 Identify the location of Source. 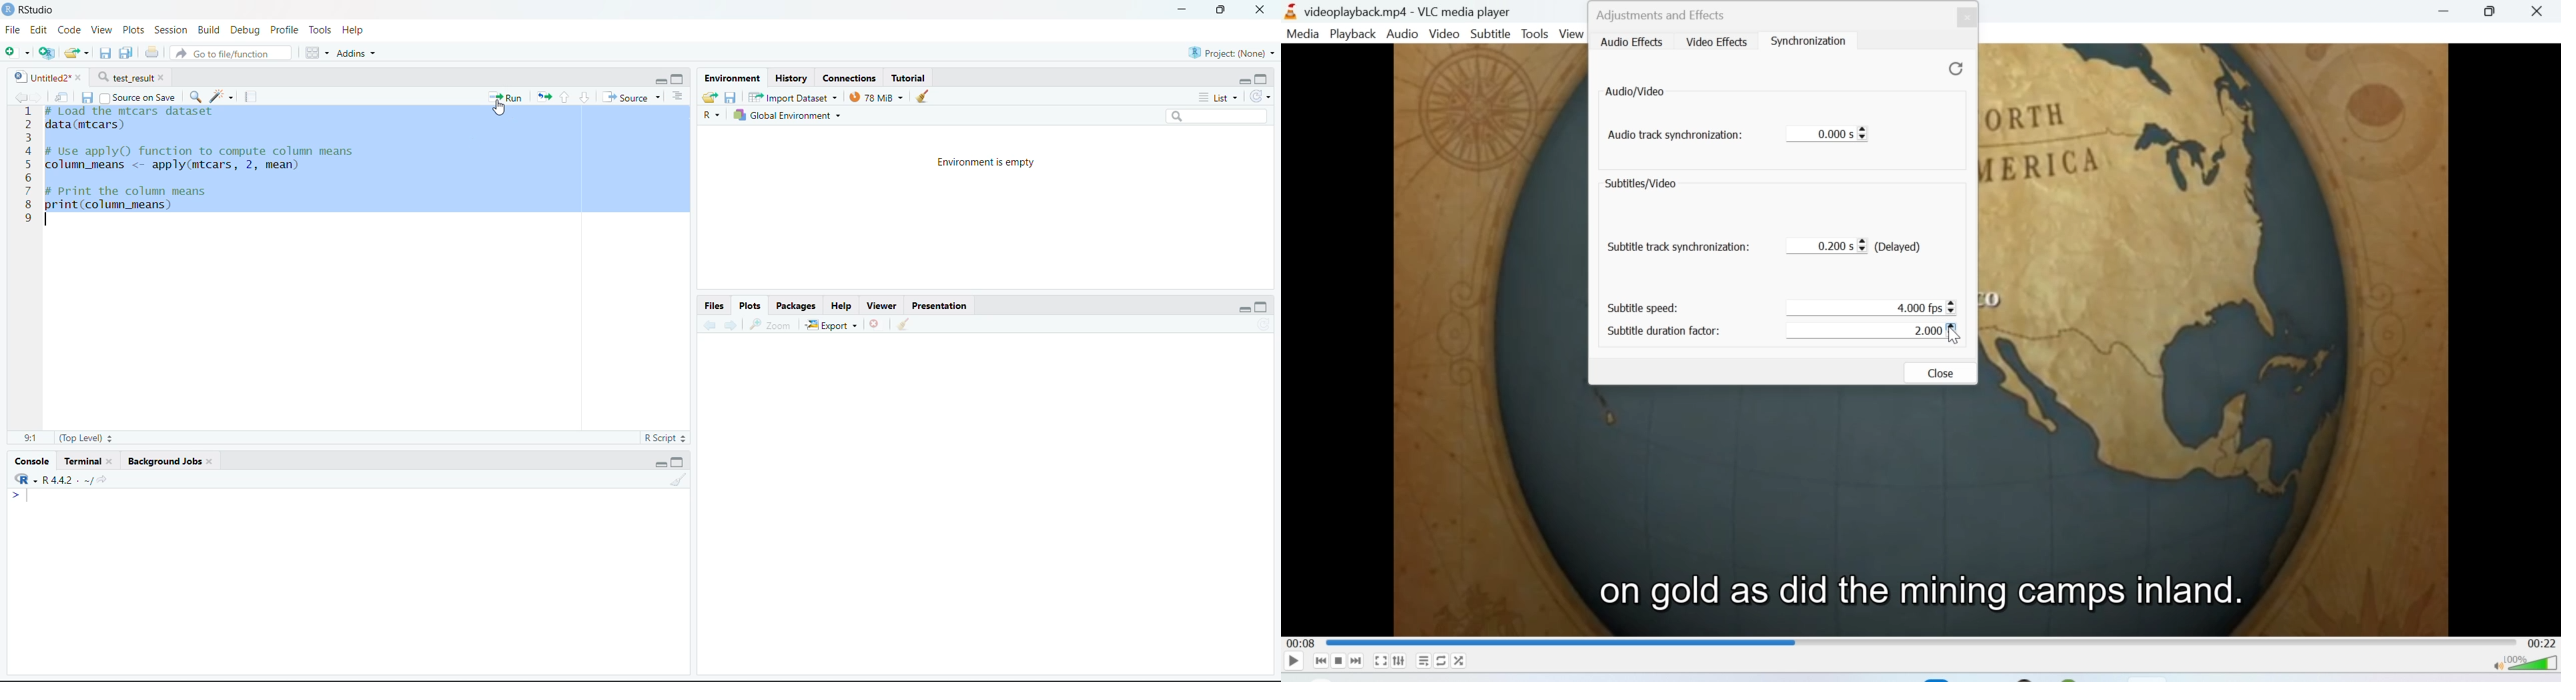
(631, 97).